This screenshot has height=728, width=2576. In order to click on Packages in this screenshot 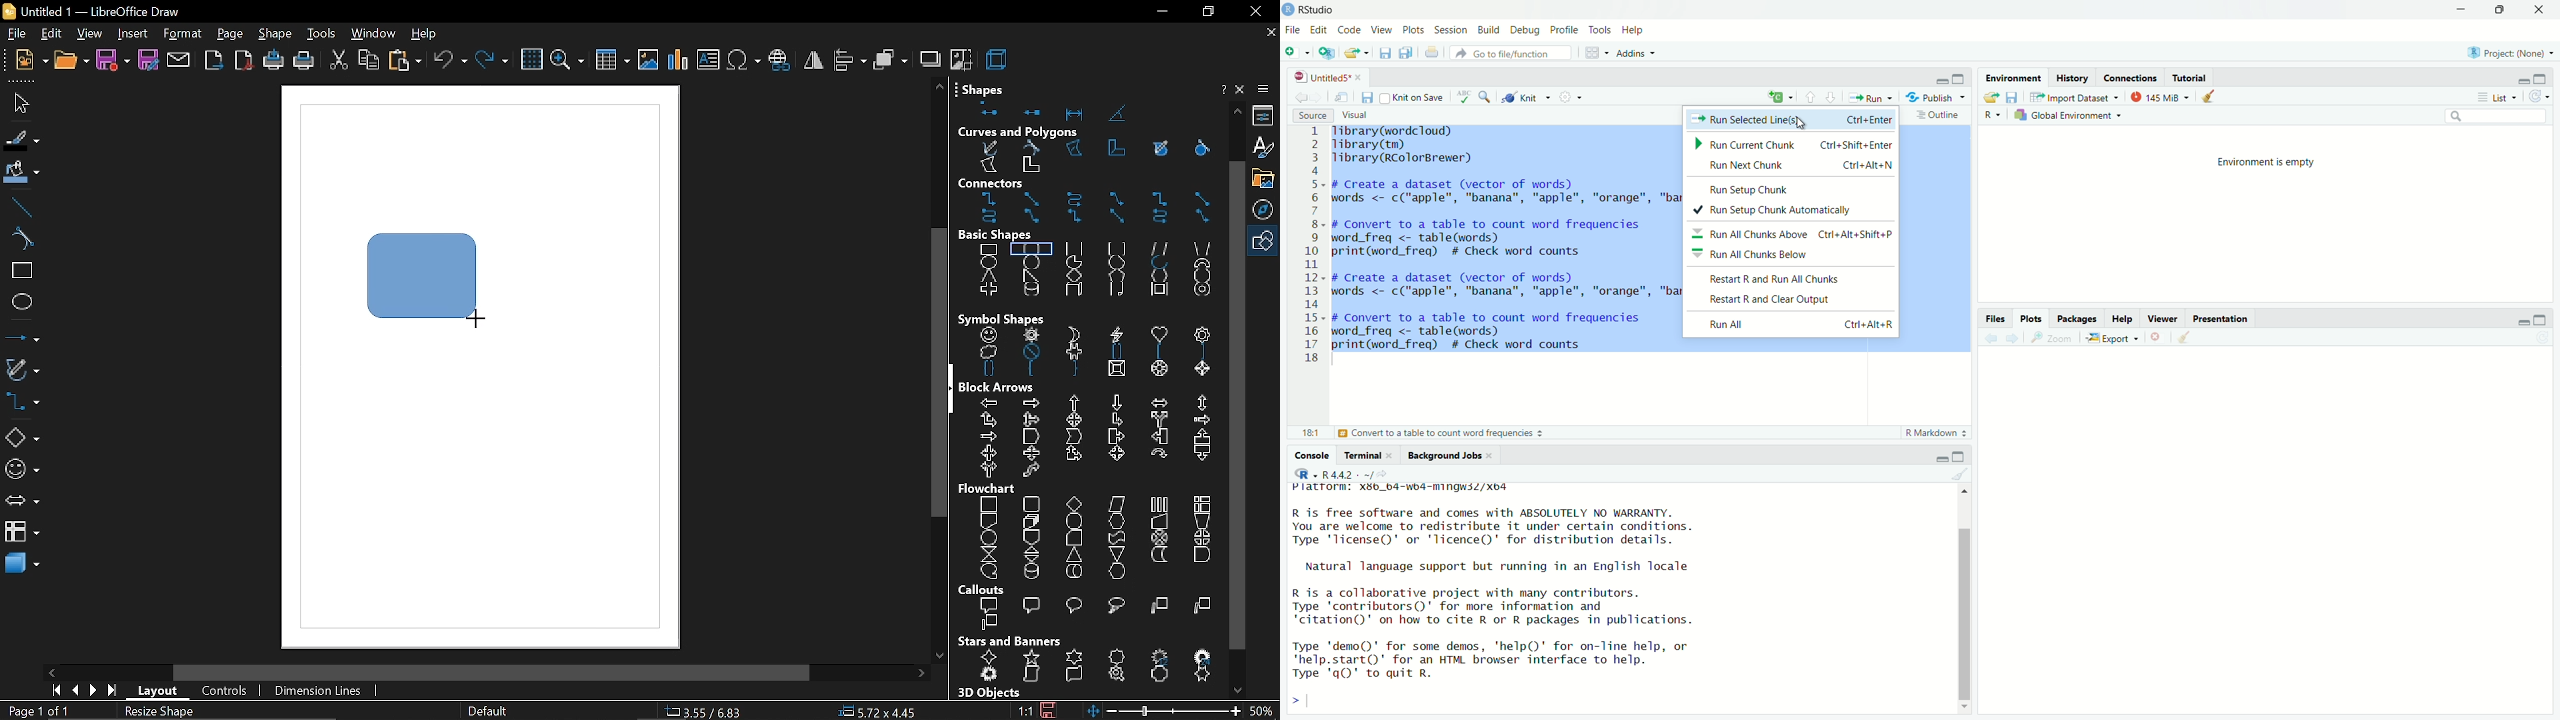, I will do `click(2077, 317)`.